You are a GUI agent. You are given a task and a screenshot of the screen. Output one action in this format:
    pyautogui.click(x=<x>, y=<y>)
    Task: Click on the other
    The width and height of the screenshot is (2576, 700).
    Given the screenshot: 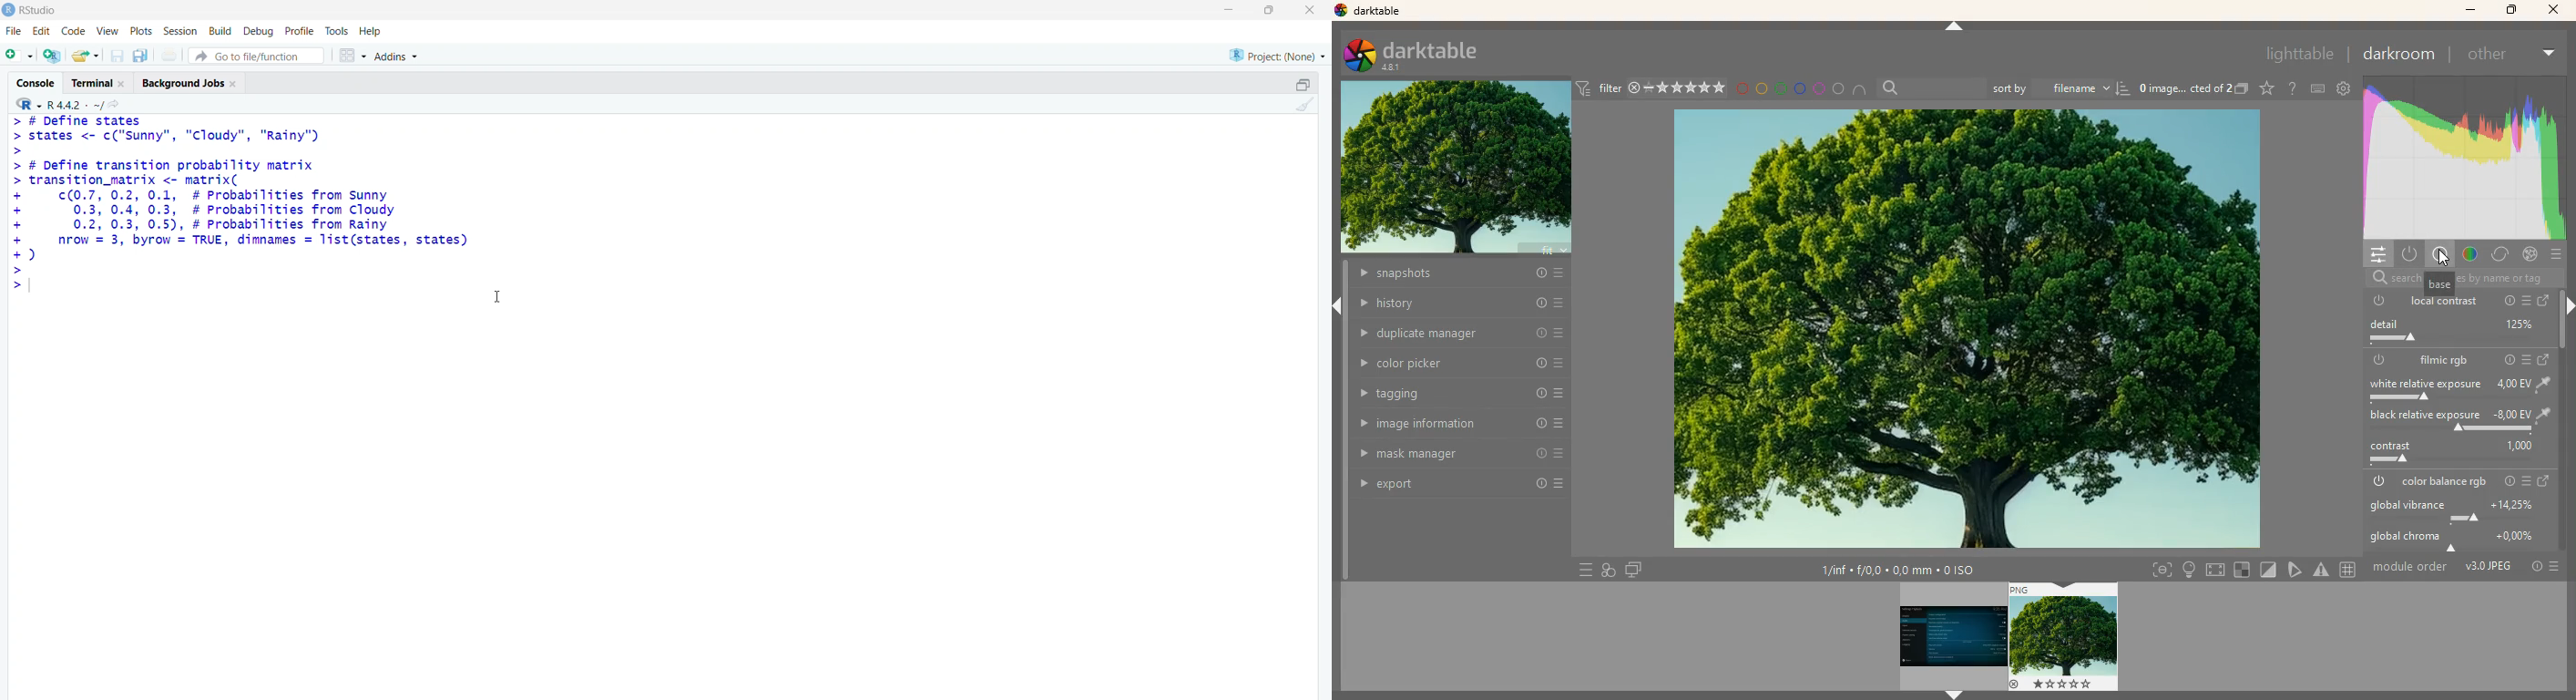 What is the action you would take?
    pyautogui.click(x=2492, y=57)
    